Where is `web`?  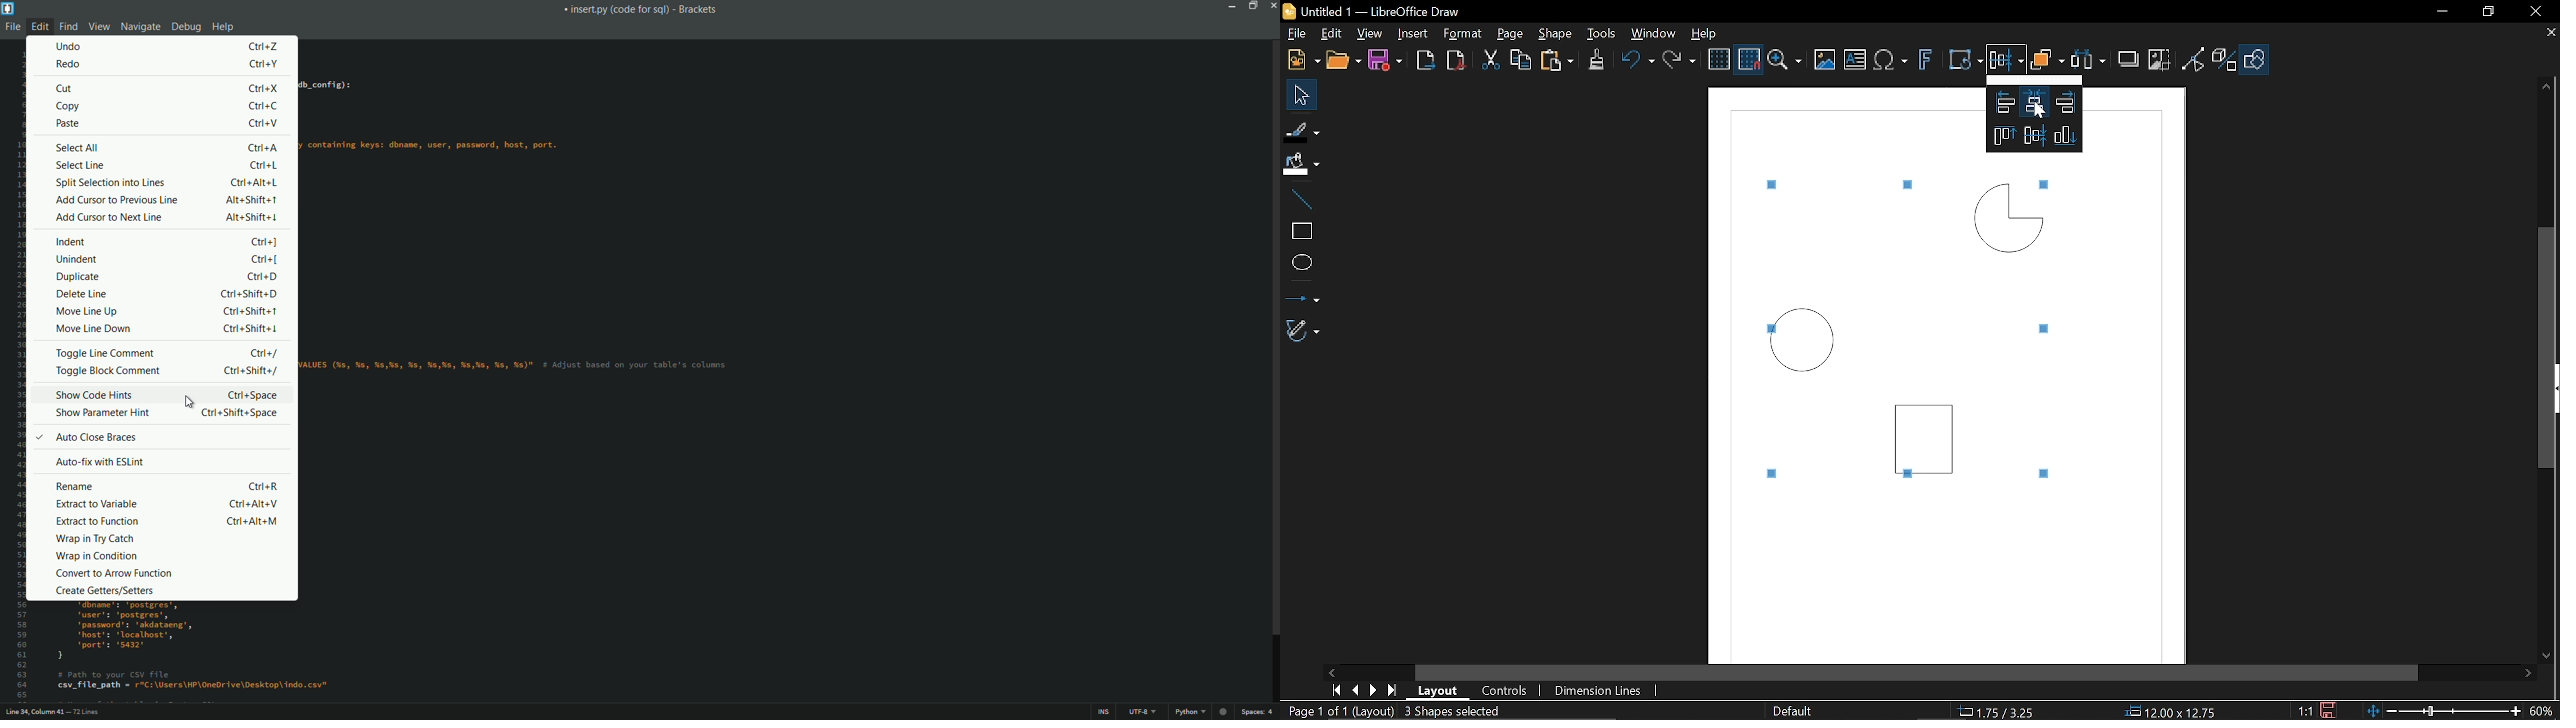 web is located at coordinates (1225, 710).